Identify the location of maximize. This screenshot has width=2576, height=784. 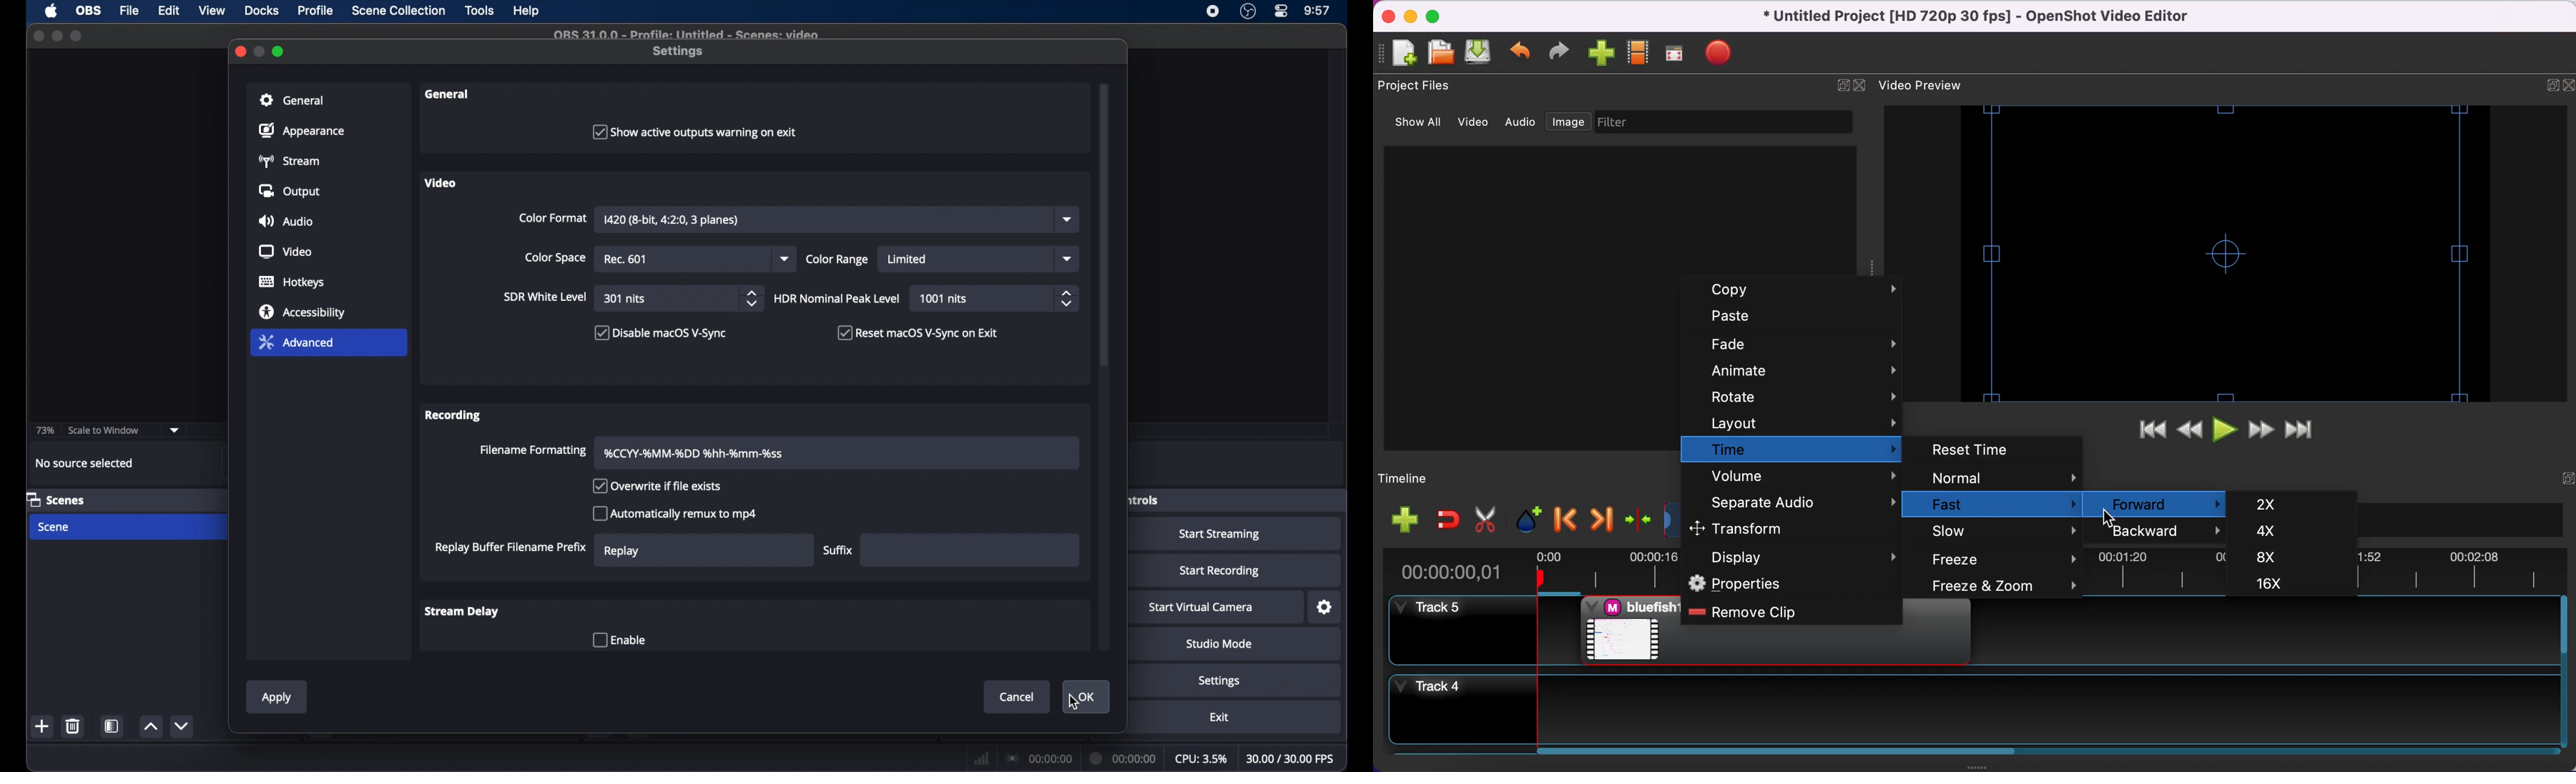
(56, 36).